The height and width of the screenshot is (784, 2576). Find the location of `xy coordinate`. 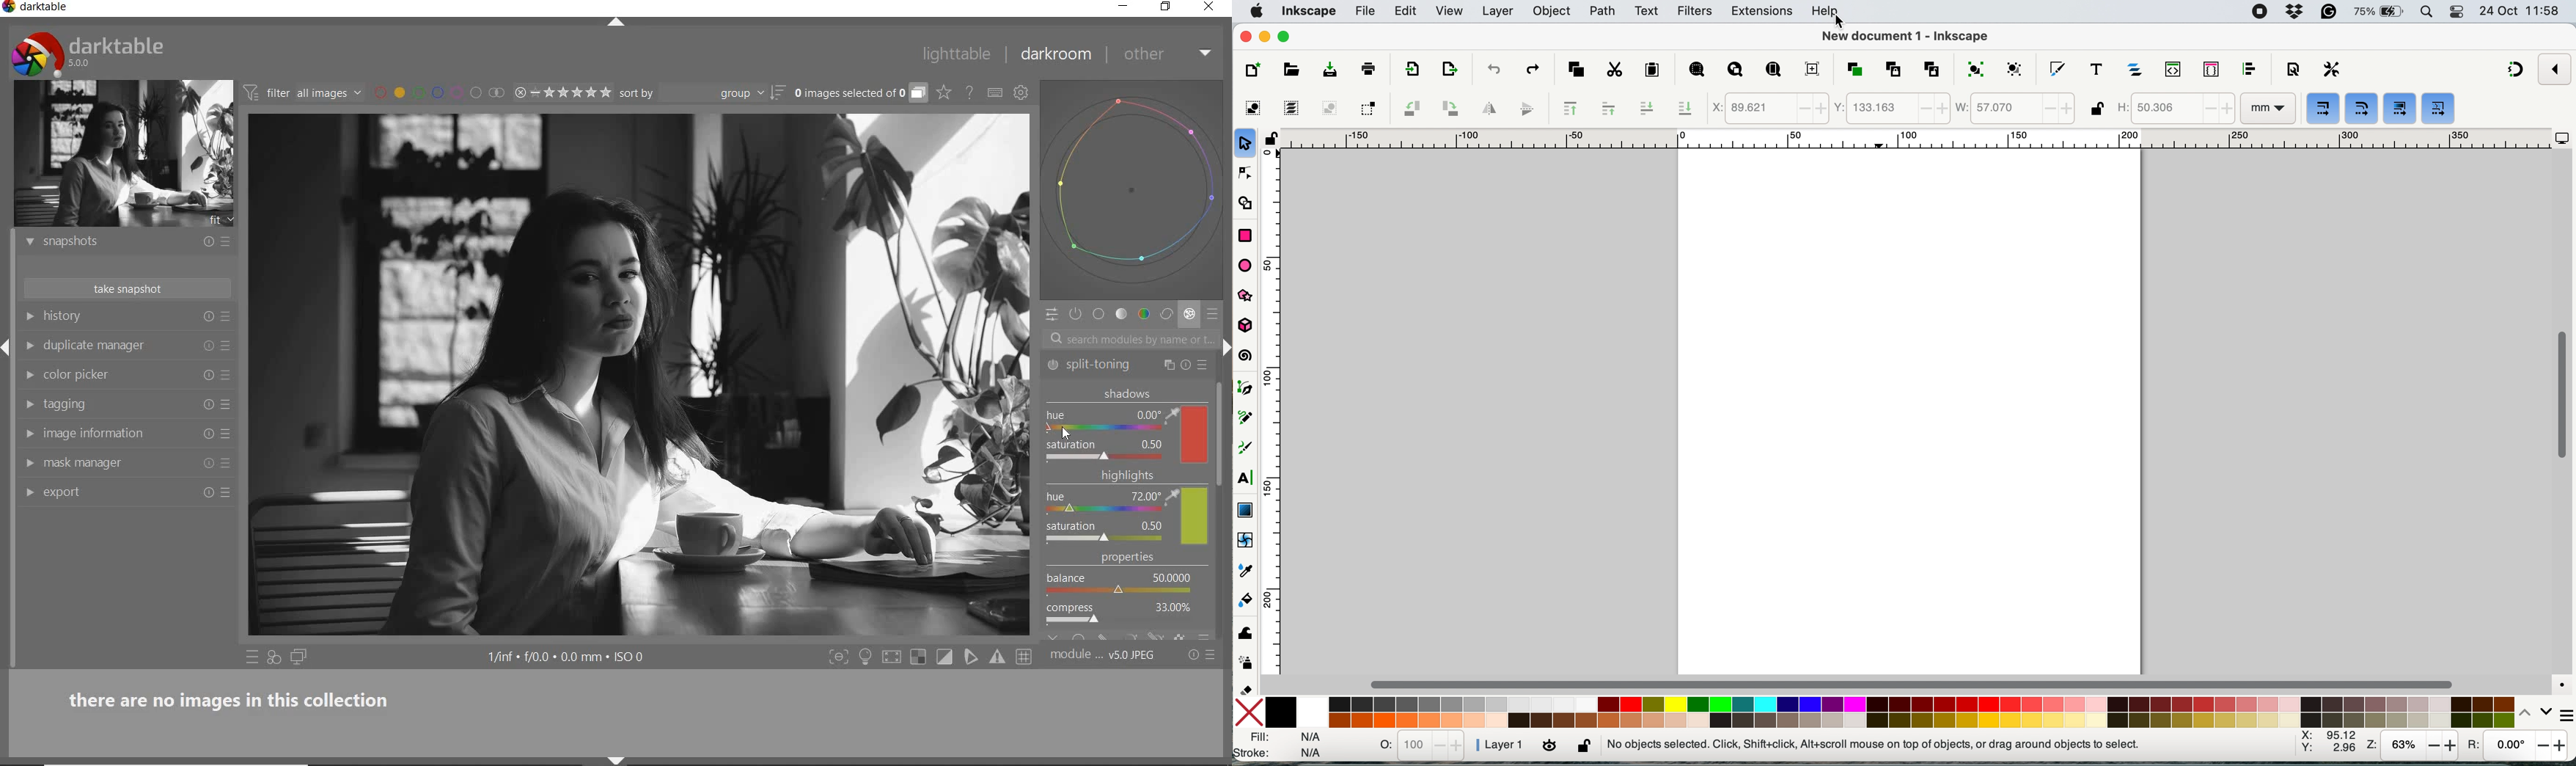

xy coordinate is located at coordinates (2330, 745).